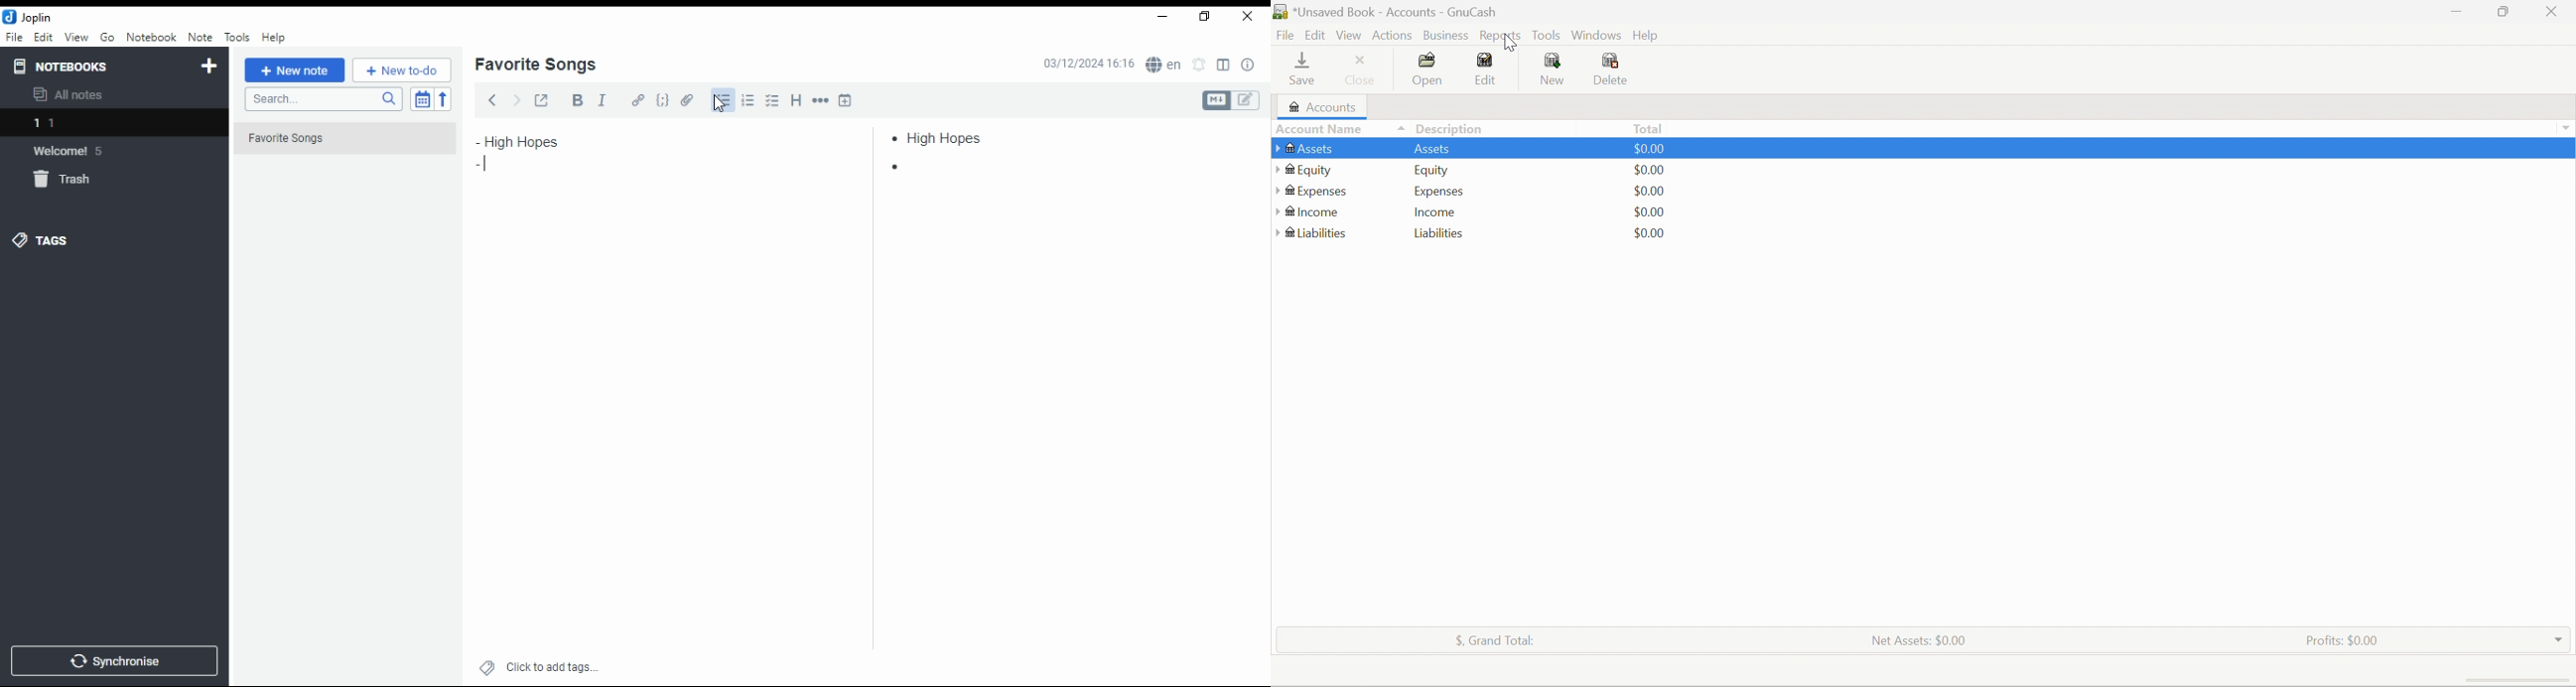  Describe the element at coordinates (543, 142) in the screenshot. I see `high hopes` at that location.